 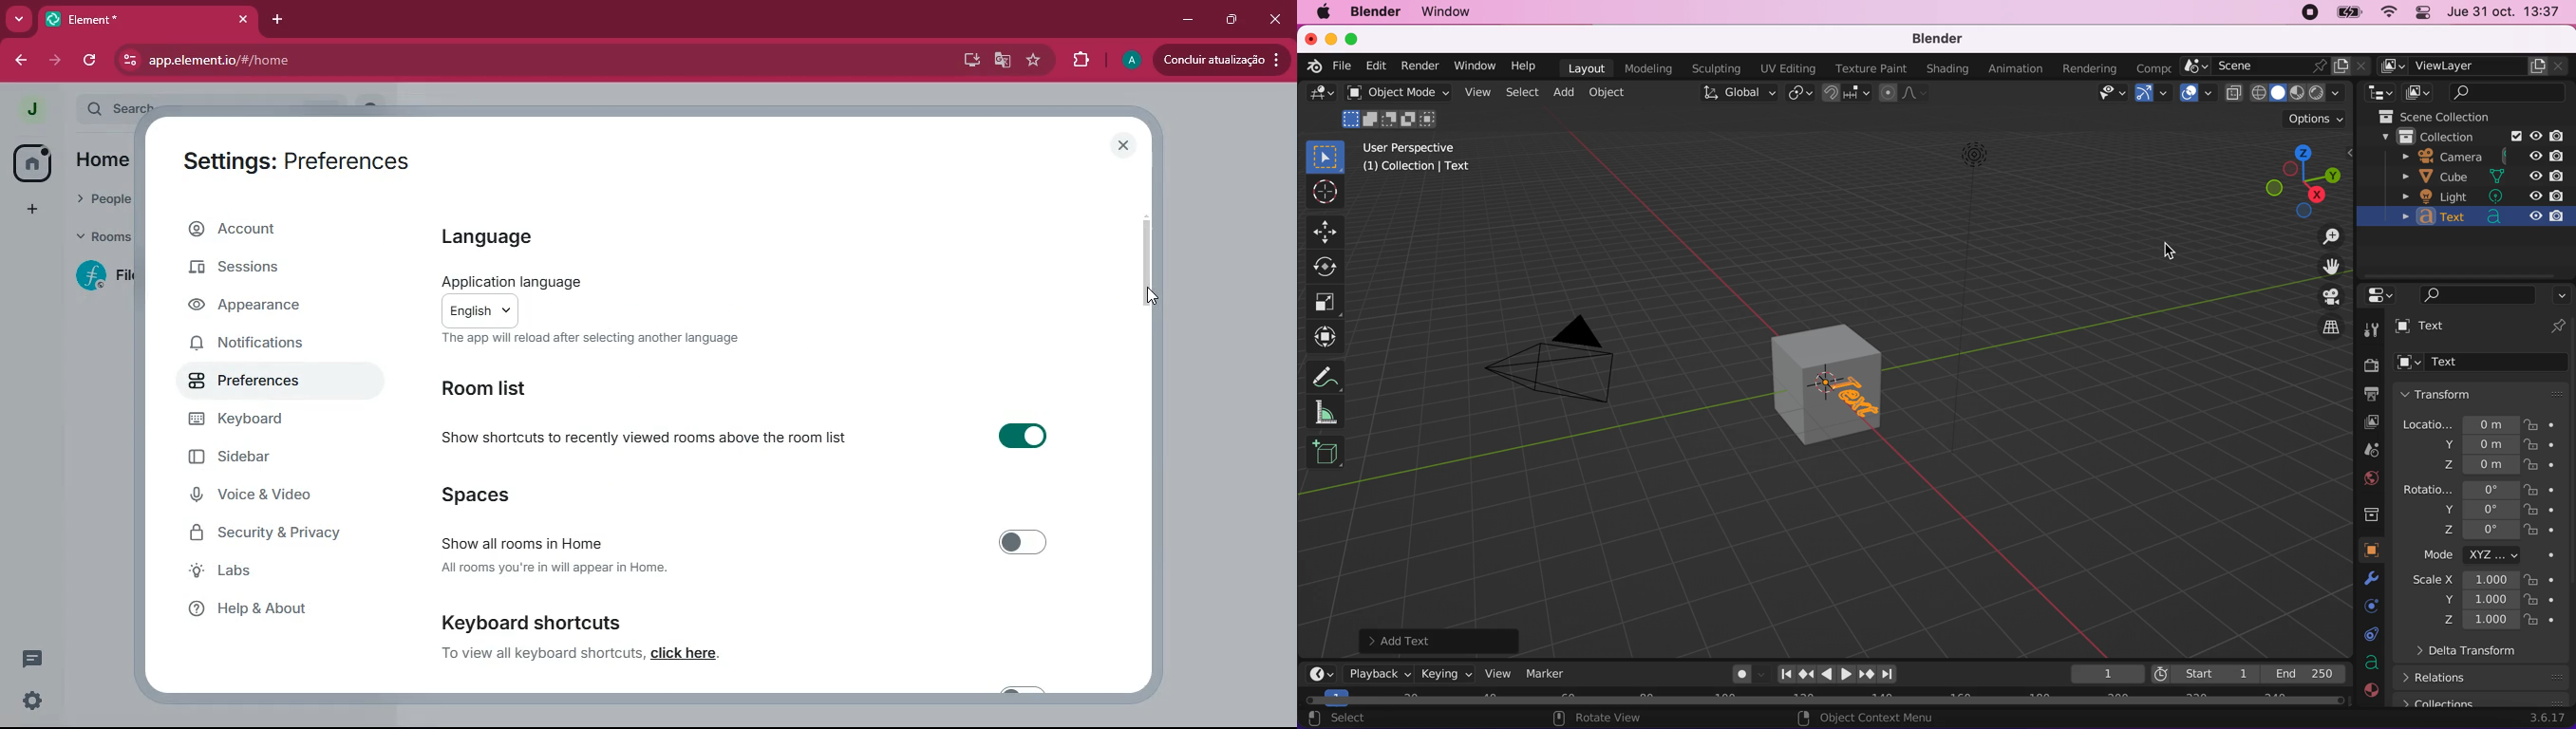 I want to click on text, so click(x=2467, y=360).